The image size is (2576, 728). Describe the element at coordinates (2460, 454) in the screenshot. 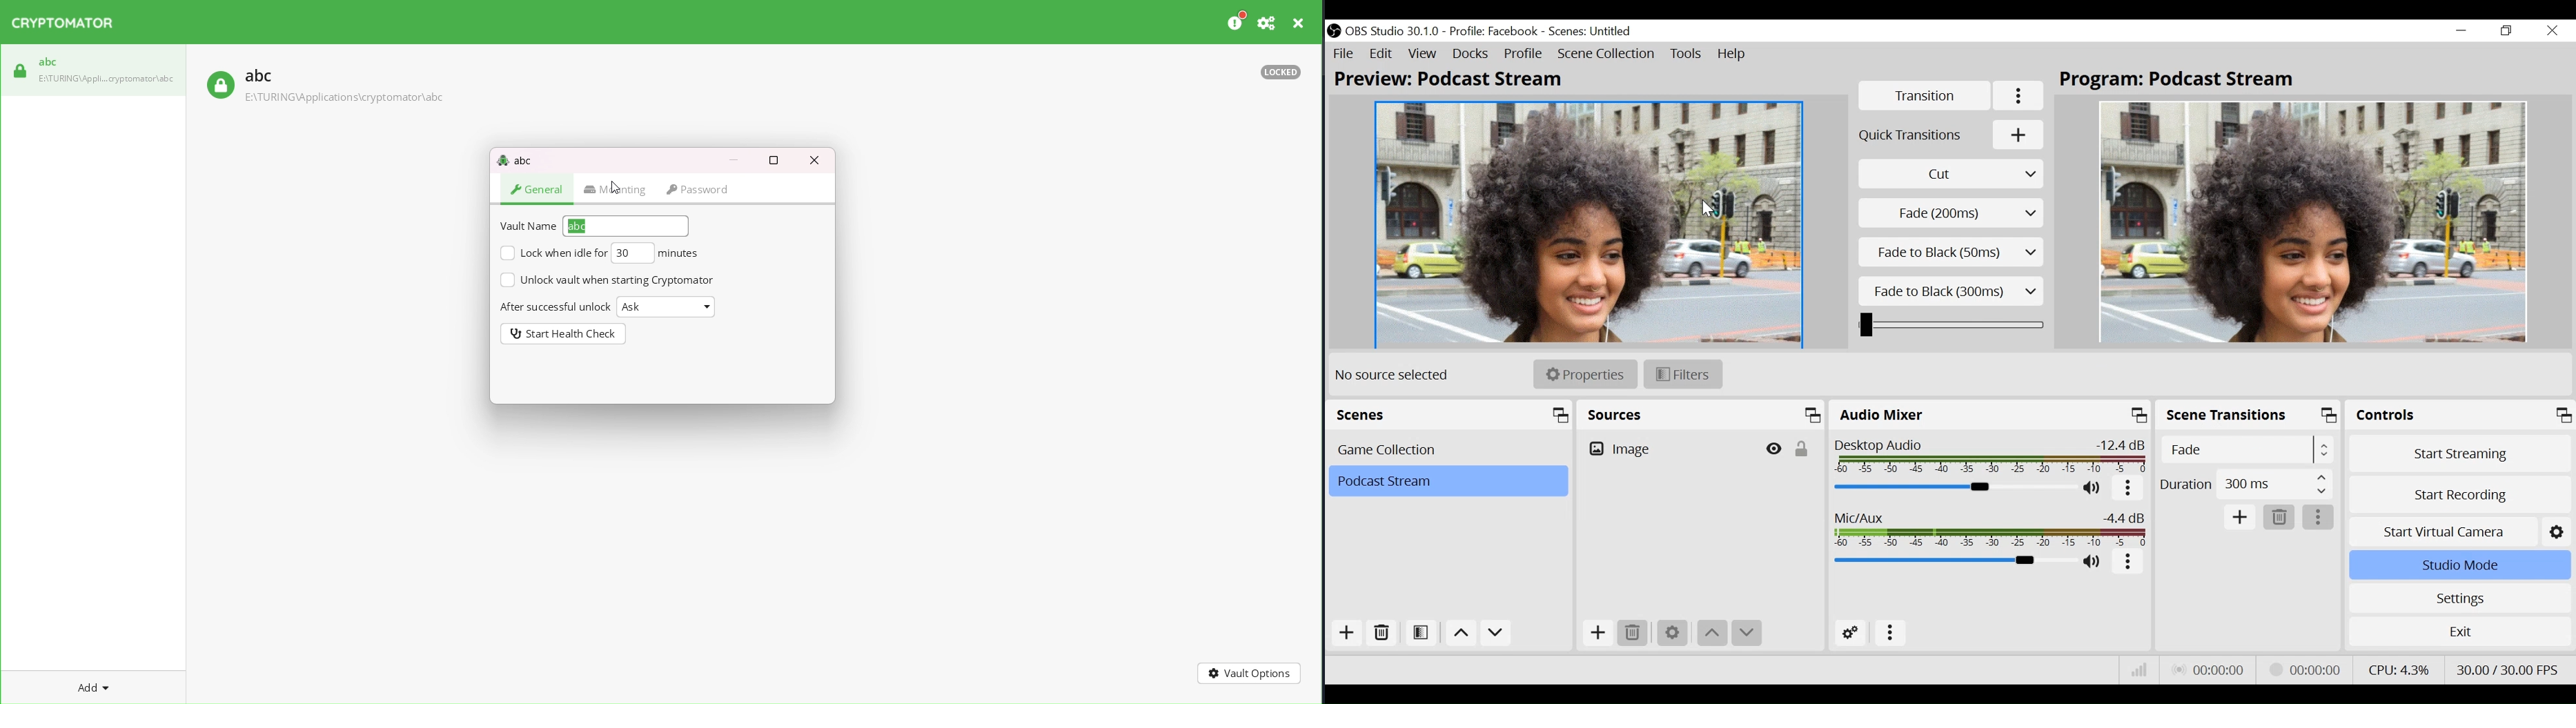

I see `Start Streaming` at that location.